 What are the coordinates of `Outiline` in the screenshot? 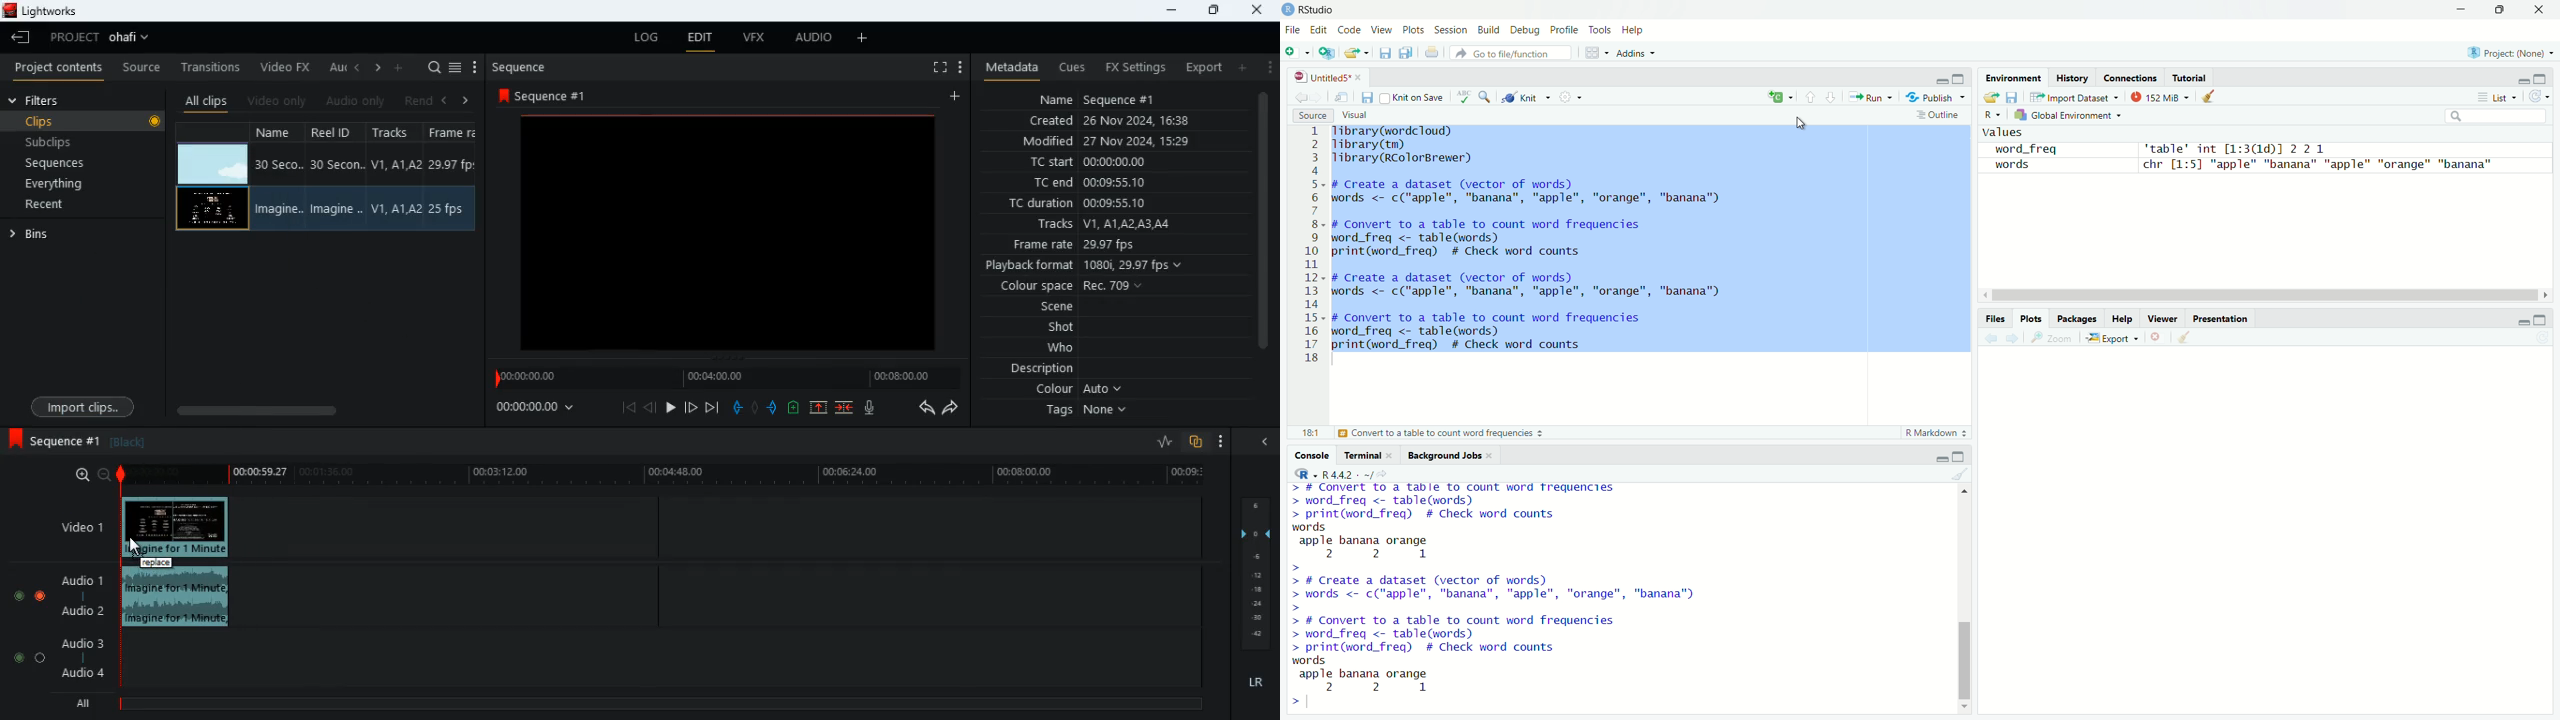 It's located at (1939, 115).